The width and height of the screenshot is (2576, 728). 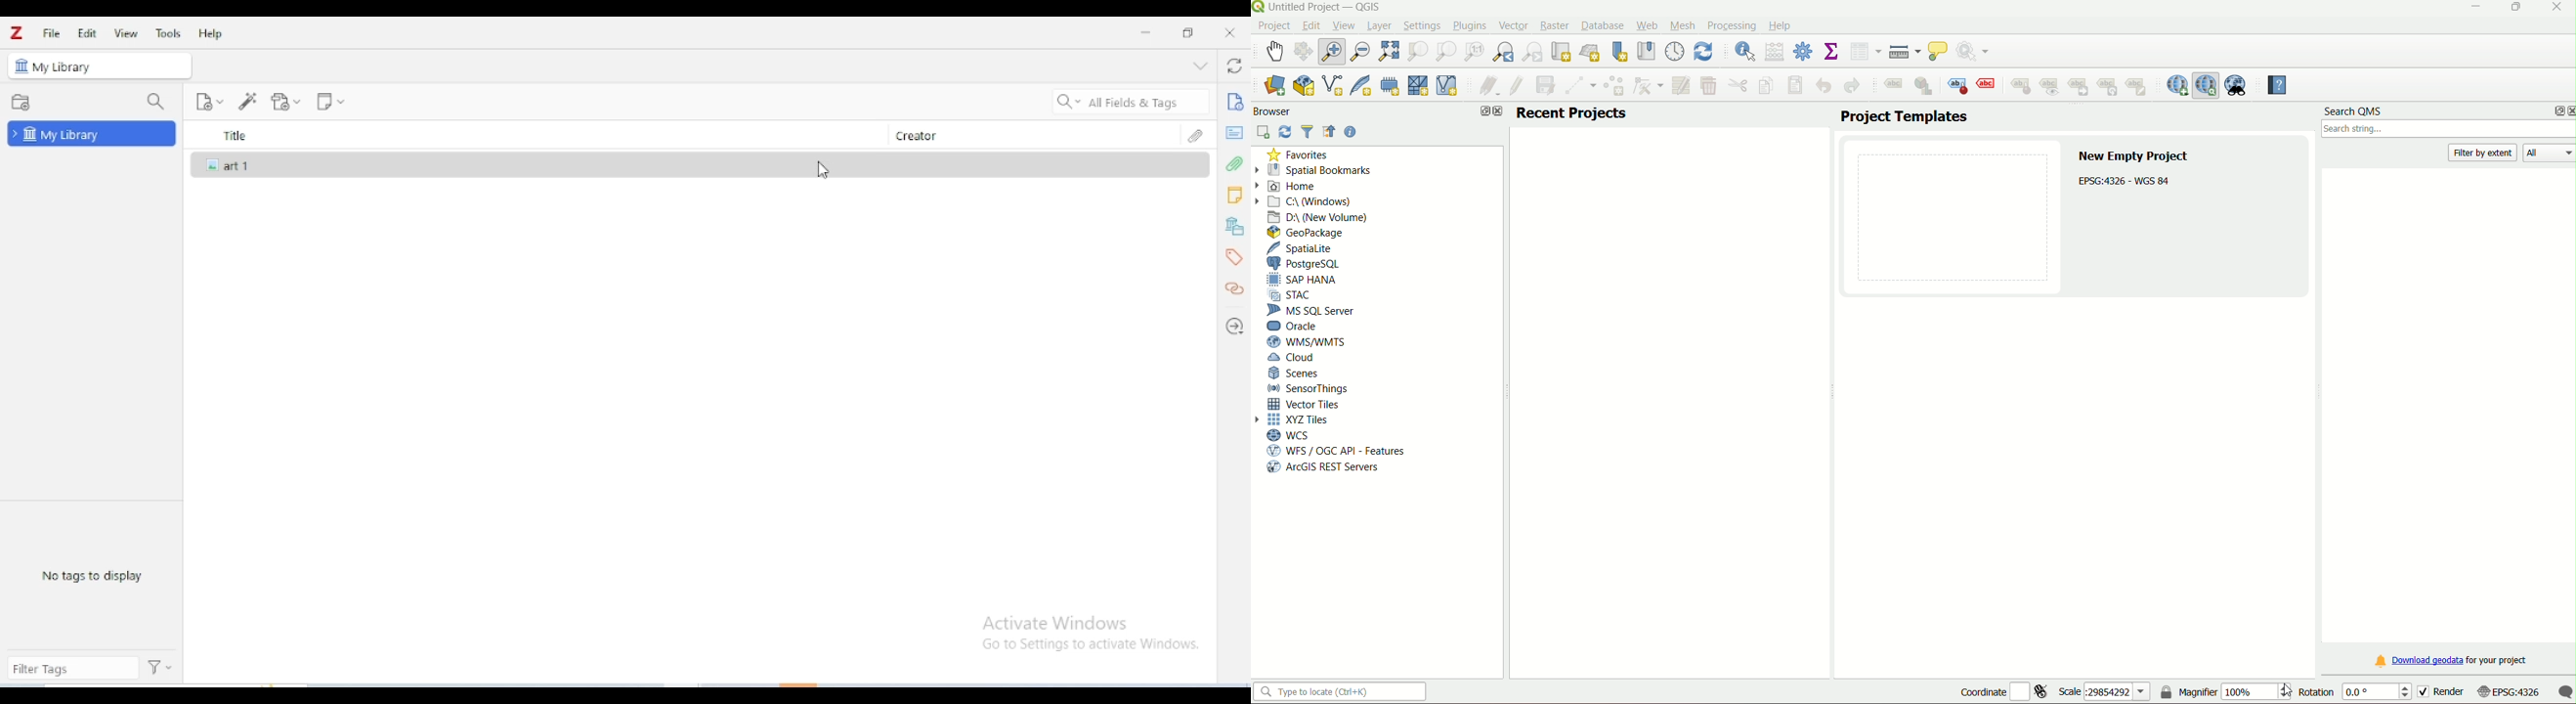 I want to click on layer diagram, so click(x=1925, y=87).